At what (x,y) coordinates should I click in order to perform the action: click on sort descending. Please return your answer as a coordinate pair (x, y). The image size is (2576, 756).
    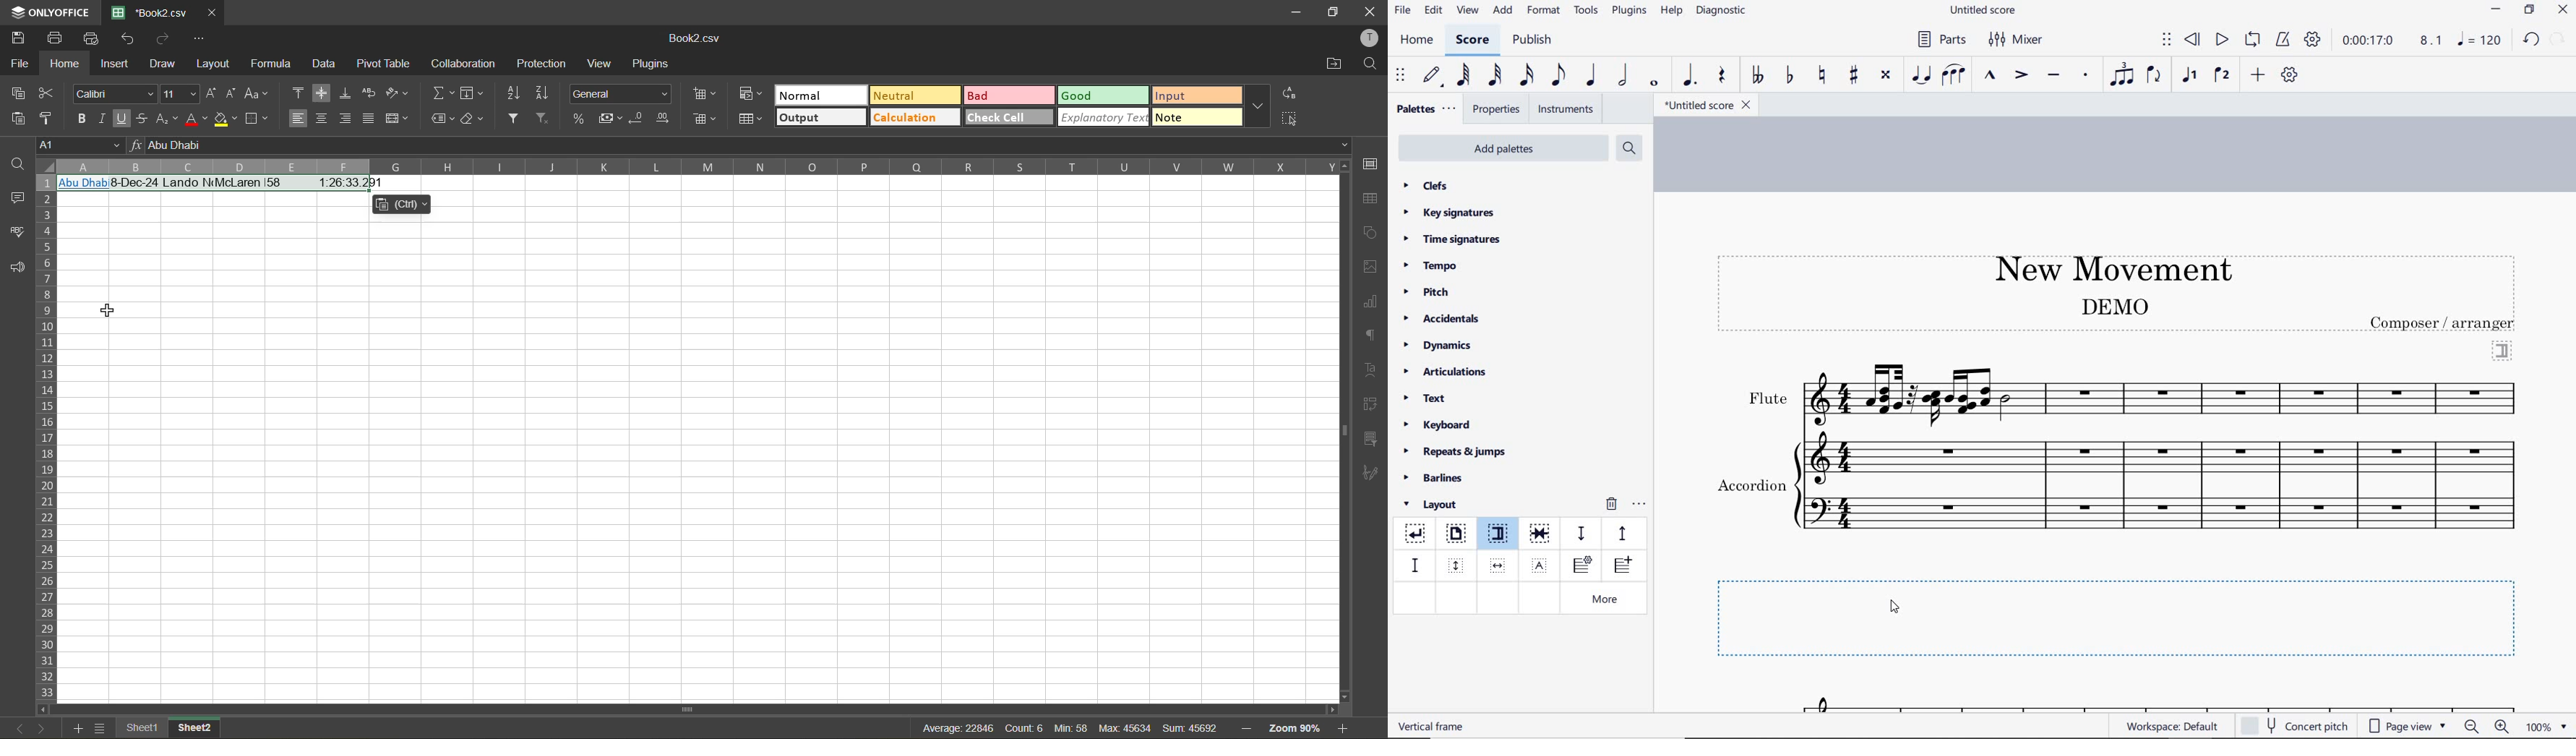
    Looking at the image, I should click on (542, 94).